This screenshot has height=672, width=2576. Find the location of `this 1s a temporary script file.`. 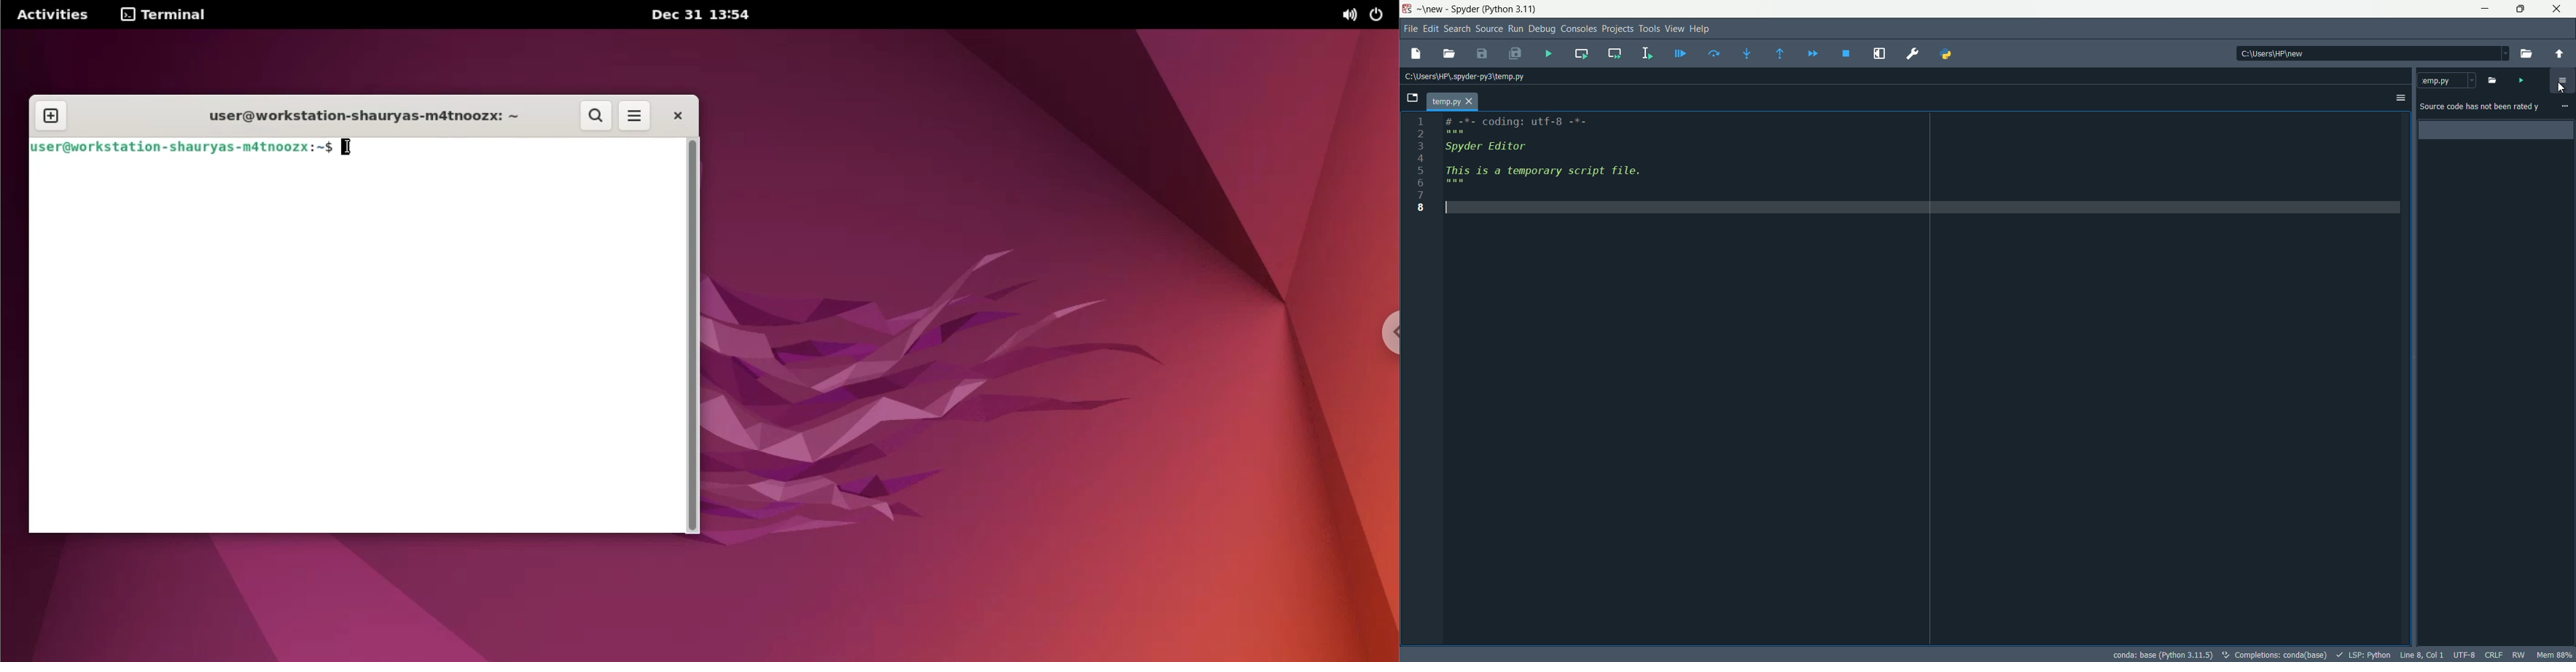

this 1s a temporary script file. is located at coordinates (1555, 180).